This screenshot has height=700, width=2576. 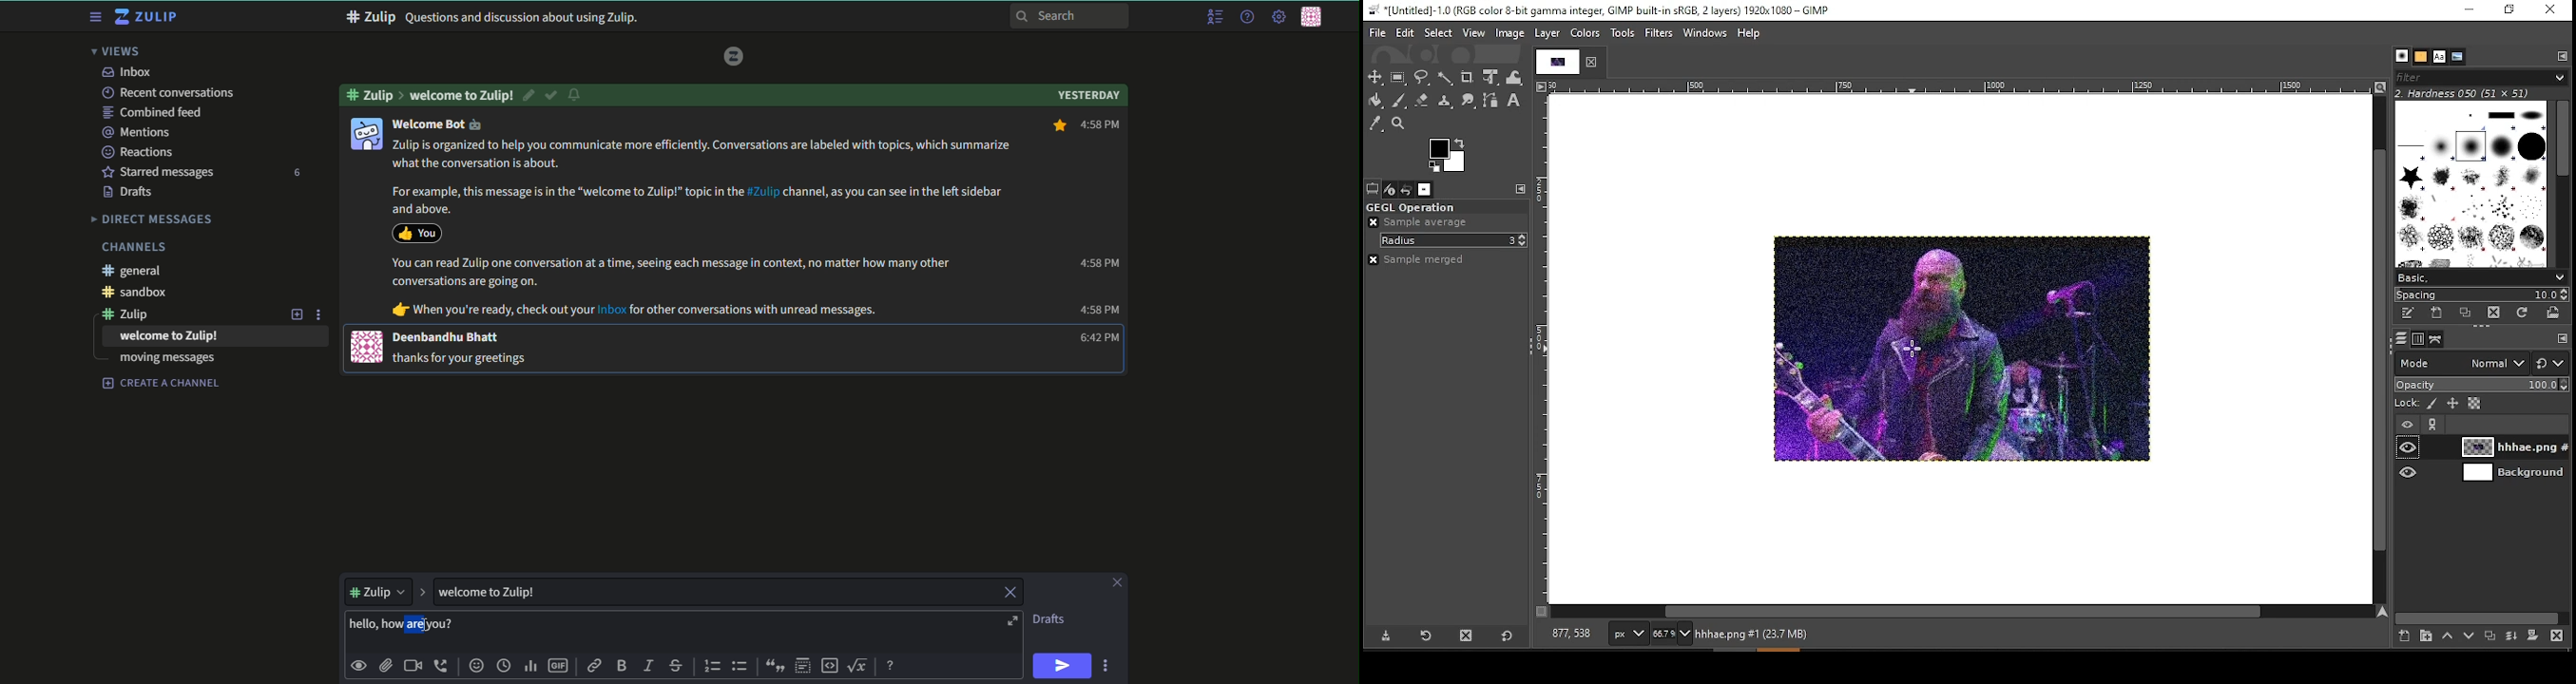 I want to click on spoiler, so click(x=803, y=666).